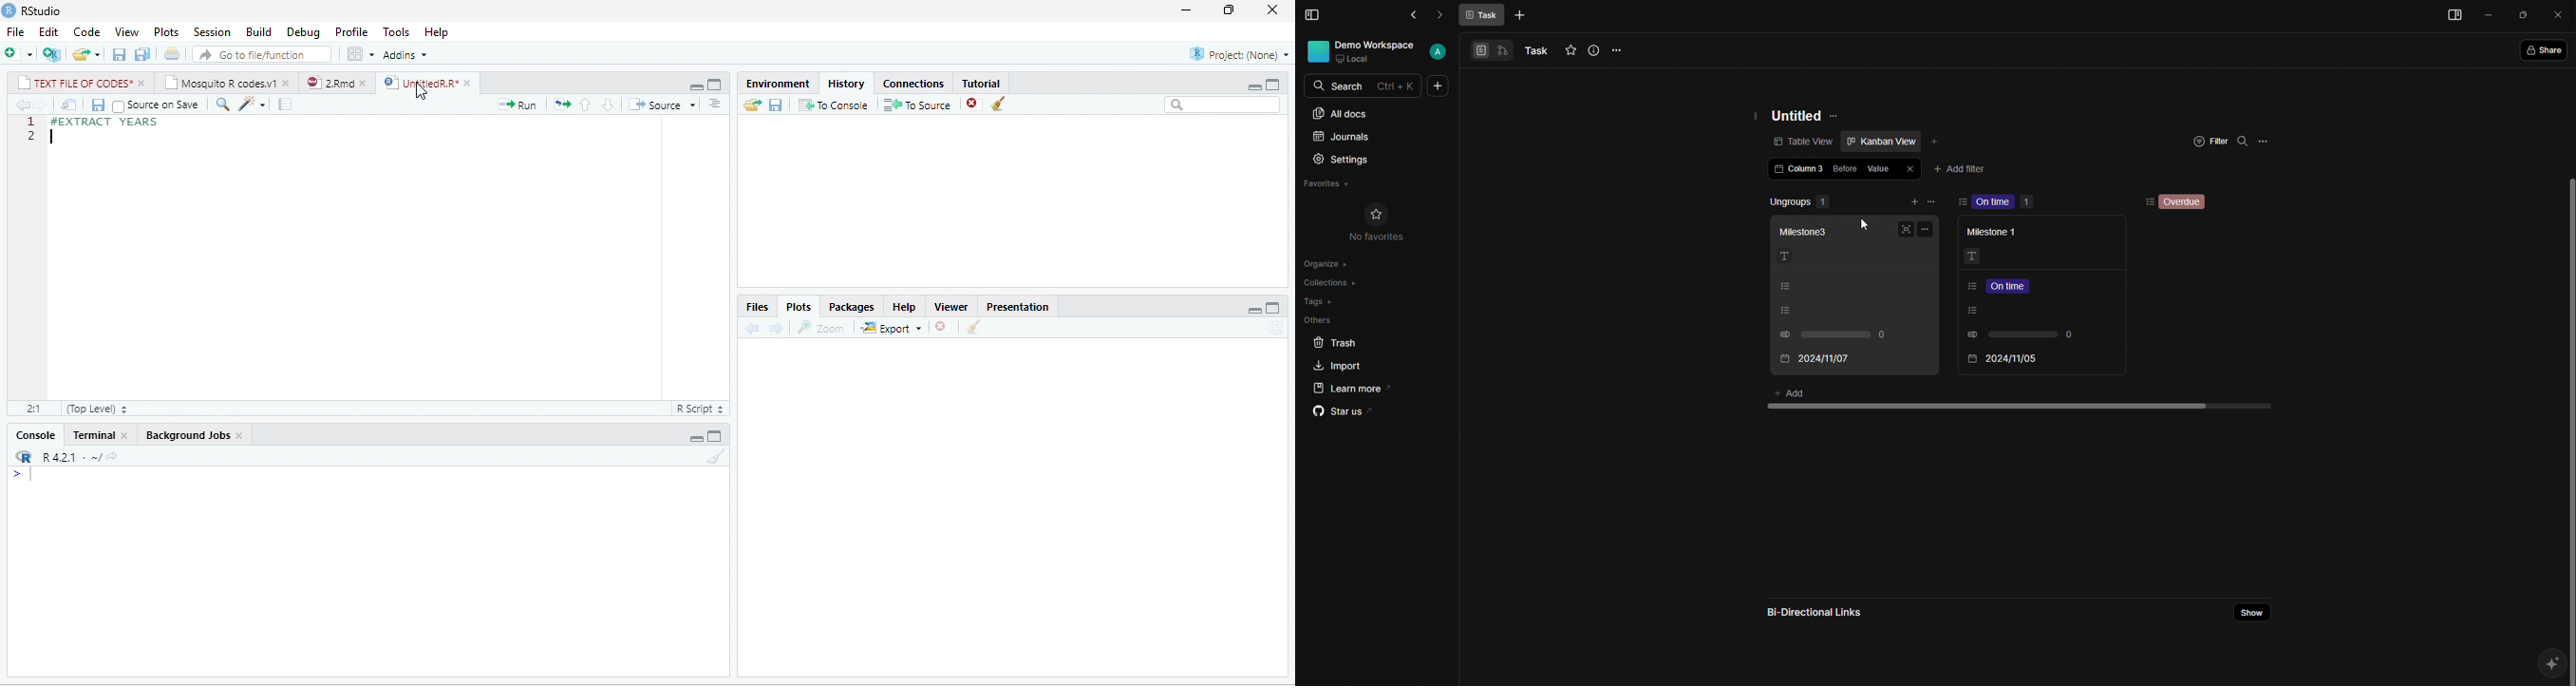  I want to click on line numbering, so click(30, 128).